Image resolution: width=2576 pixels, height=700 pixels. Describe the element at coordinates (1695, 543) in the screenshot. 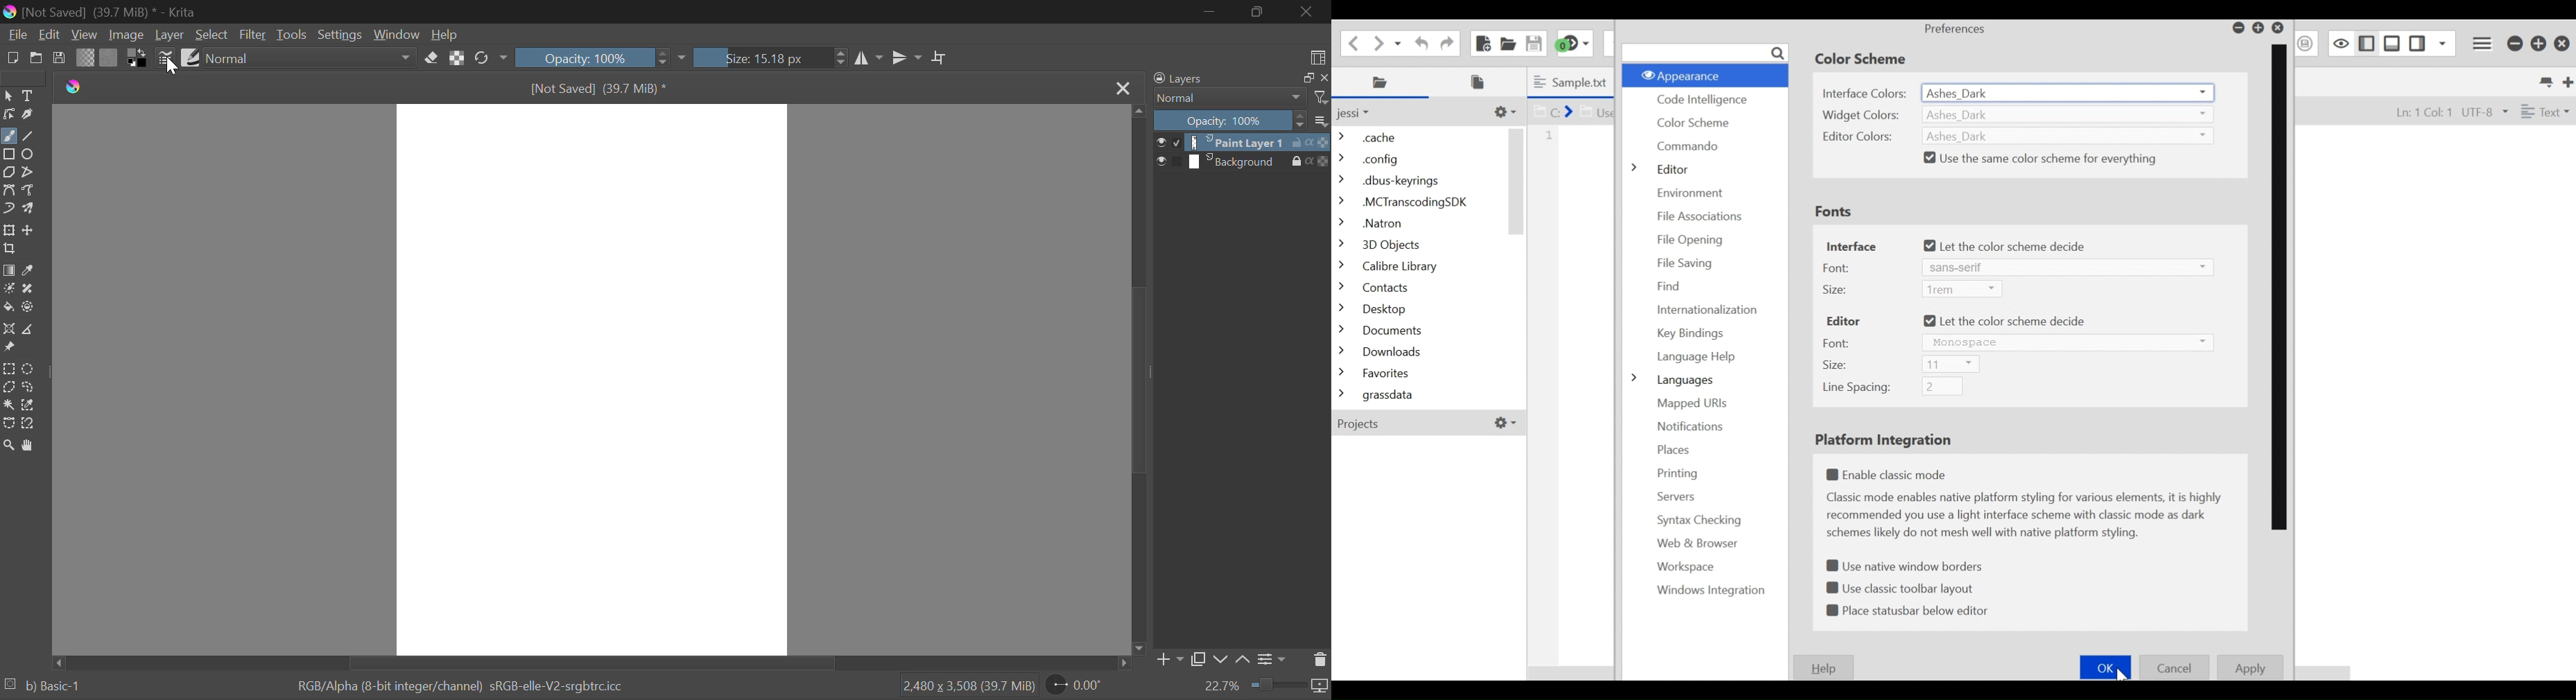

I see `Web & Browser` at that location.